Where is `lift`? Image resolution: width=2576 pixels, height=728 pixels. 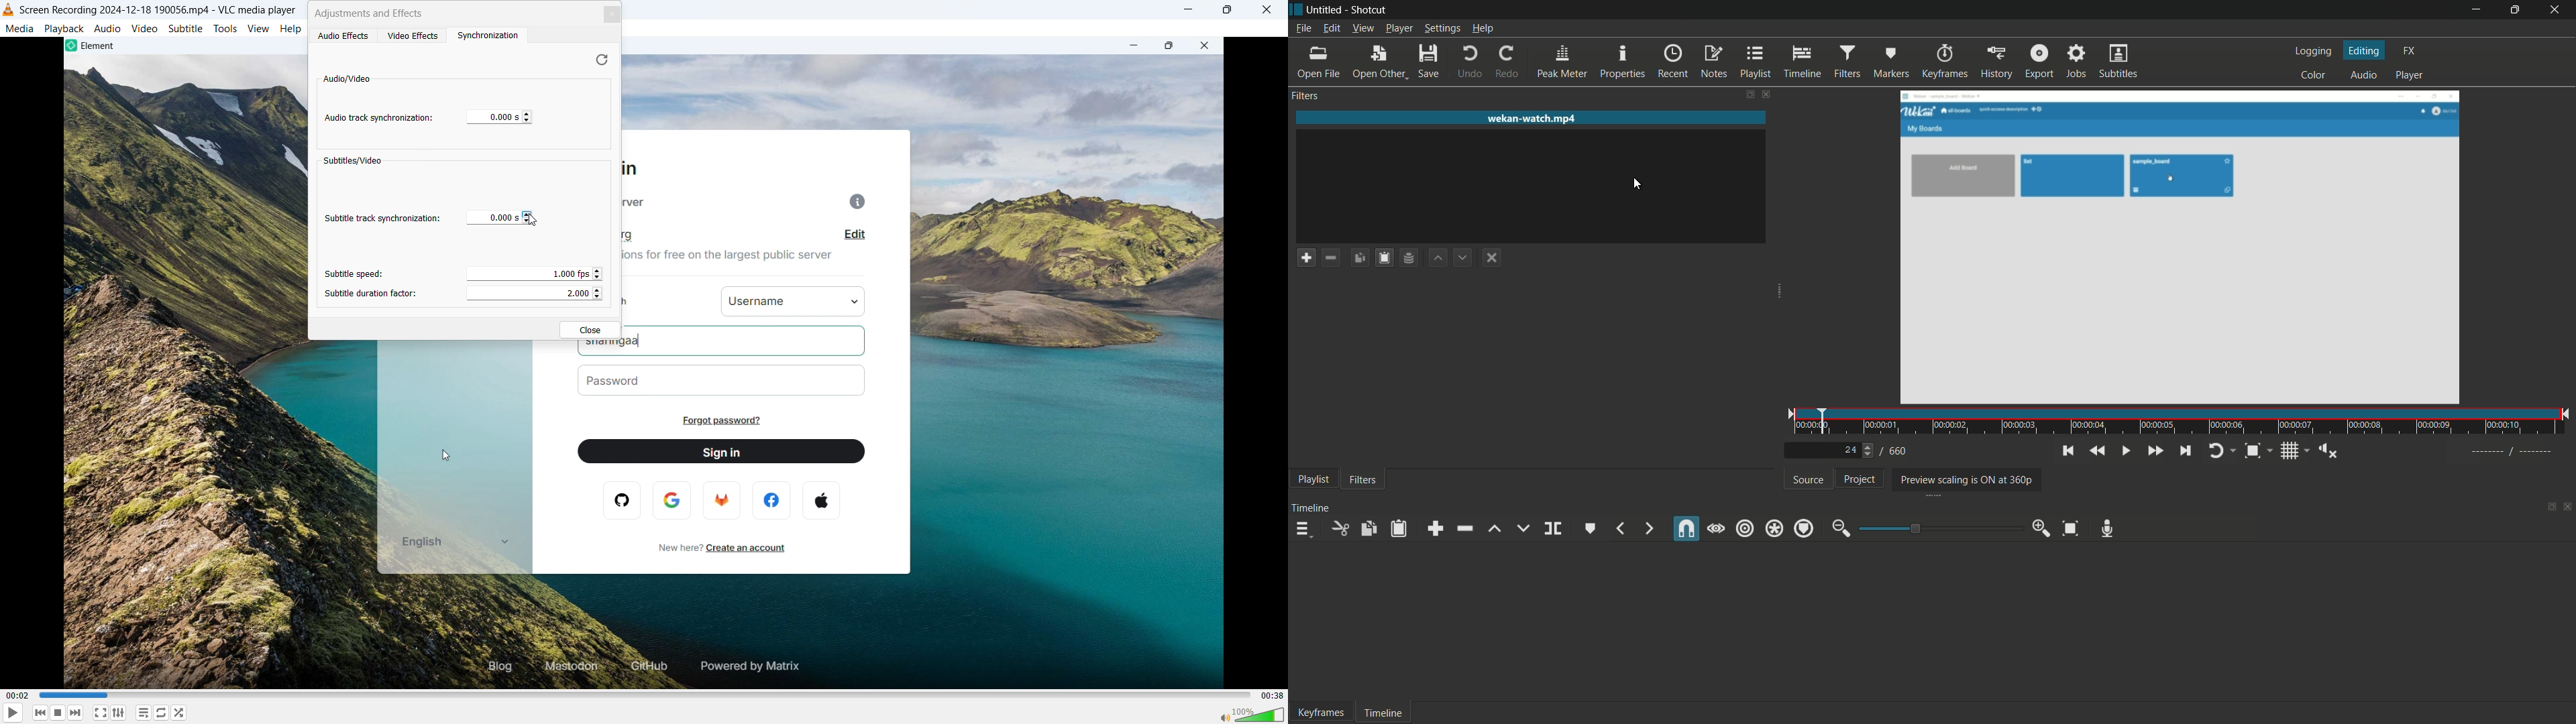 lift is located at coordinates (1494, 529).